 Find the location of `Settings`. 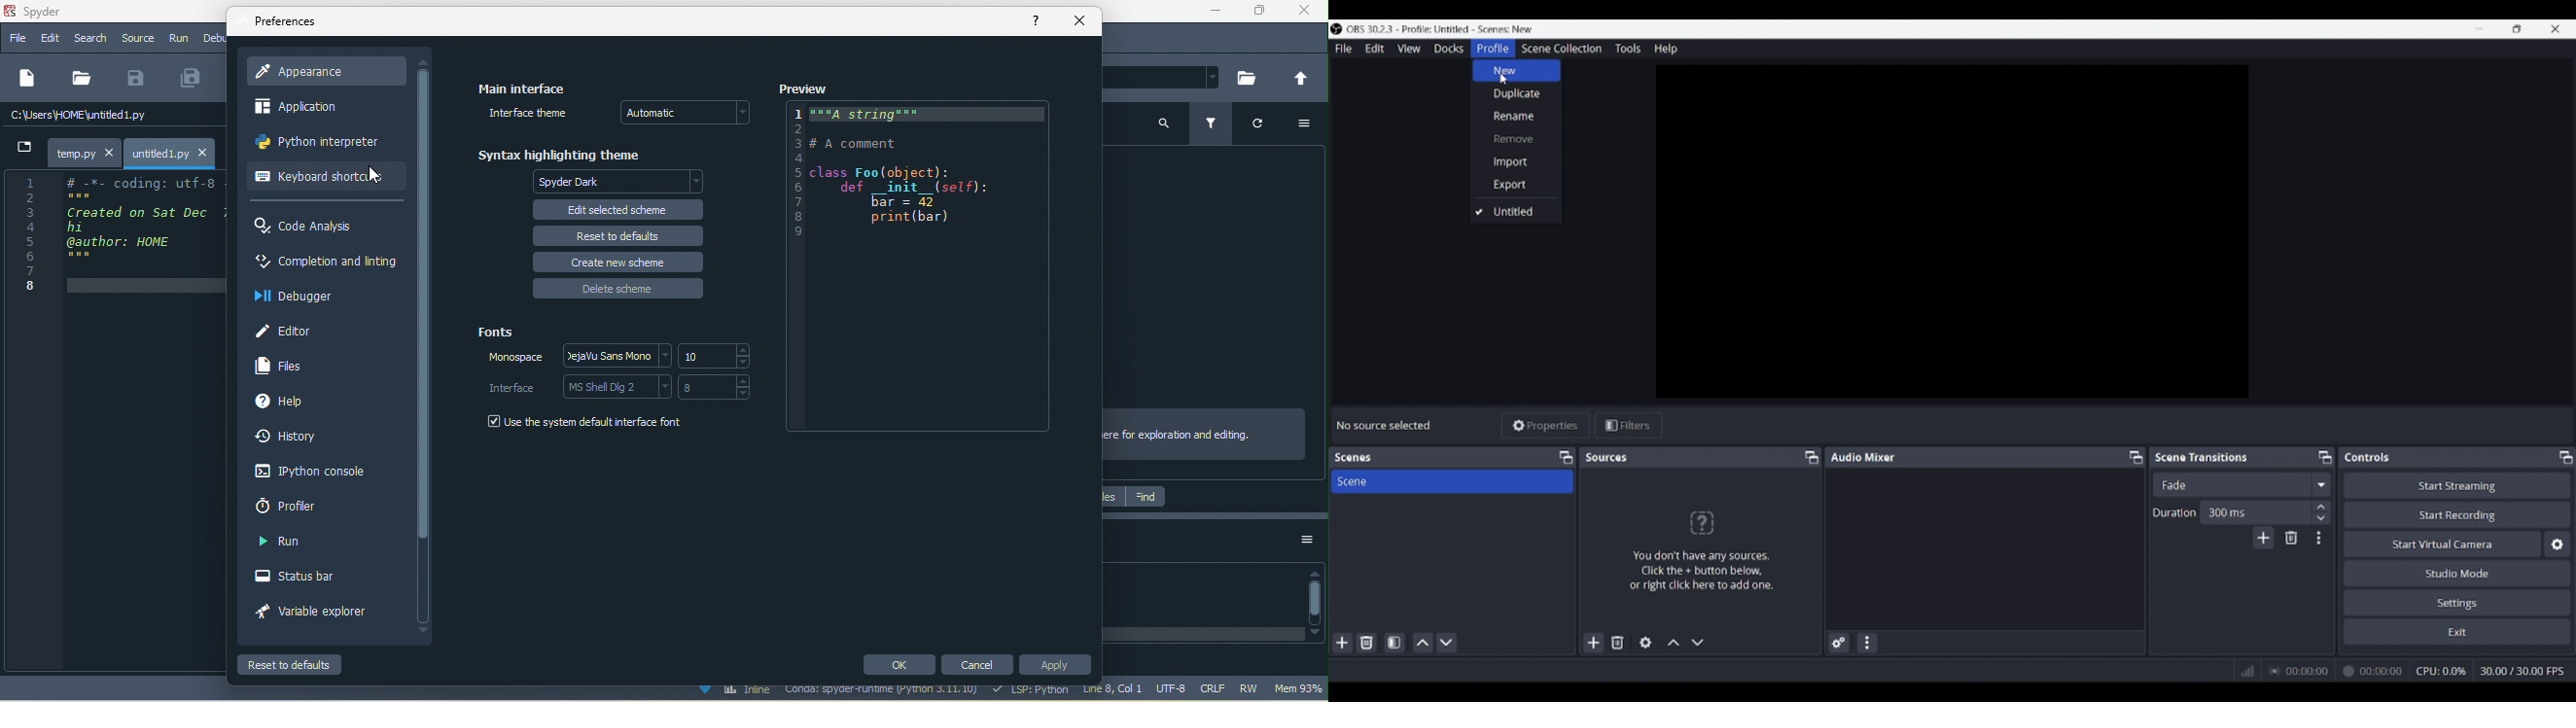

Settings is located at coordinates (2458, 602).